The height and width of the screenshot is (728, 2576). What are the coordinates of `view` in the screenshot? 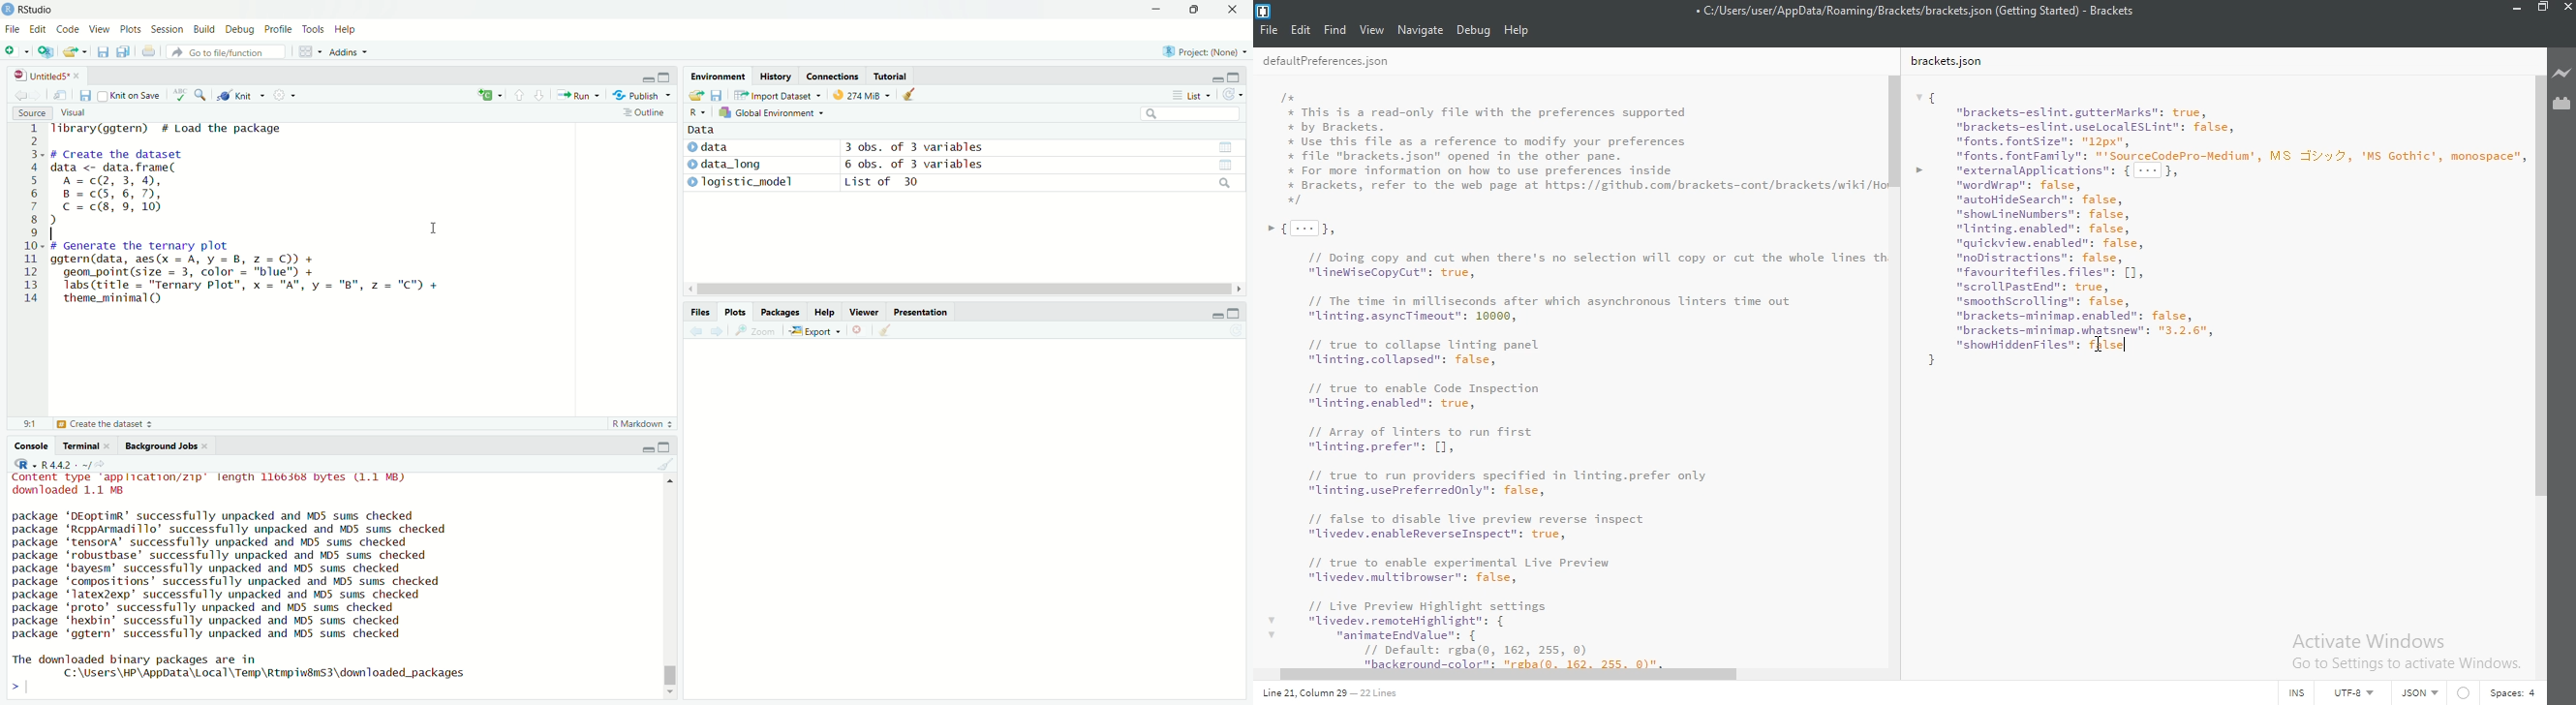 It's located at (1232, 164).